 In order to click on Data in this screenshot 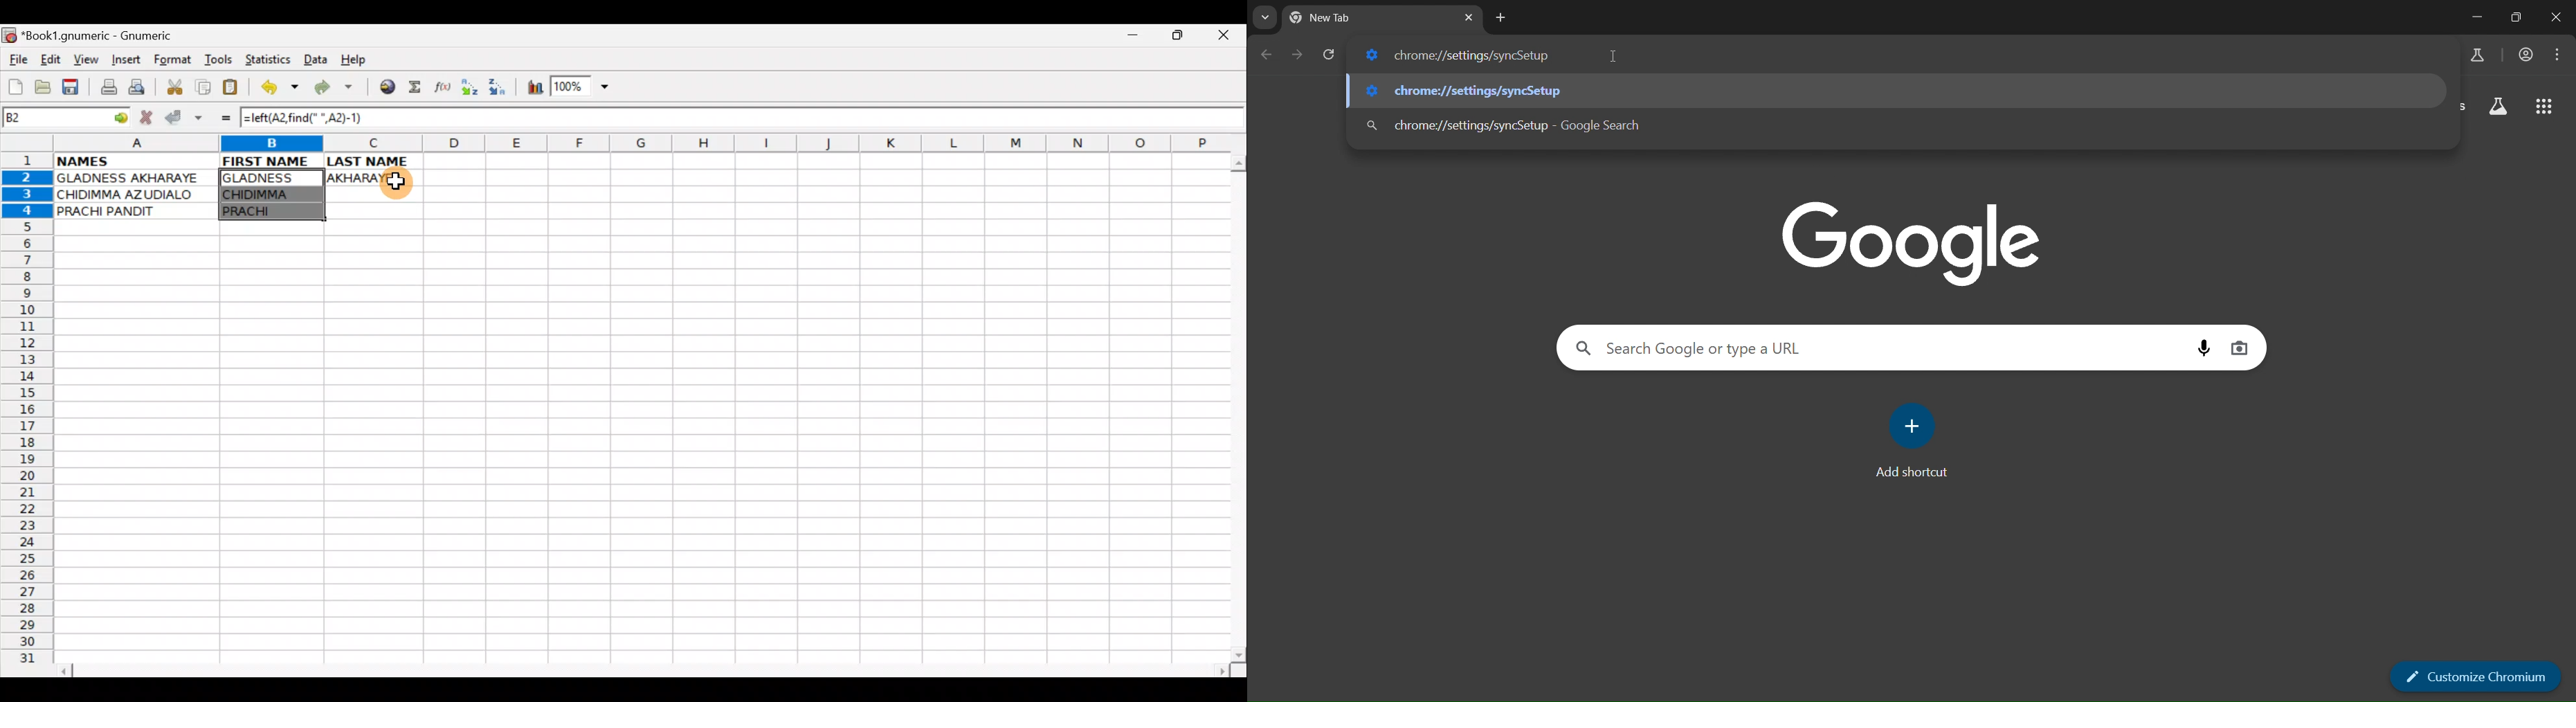, I will do `click(315, 58)`.